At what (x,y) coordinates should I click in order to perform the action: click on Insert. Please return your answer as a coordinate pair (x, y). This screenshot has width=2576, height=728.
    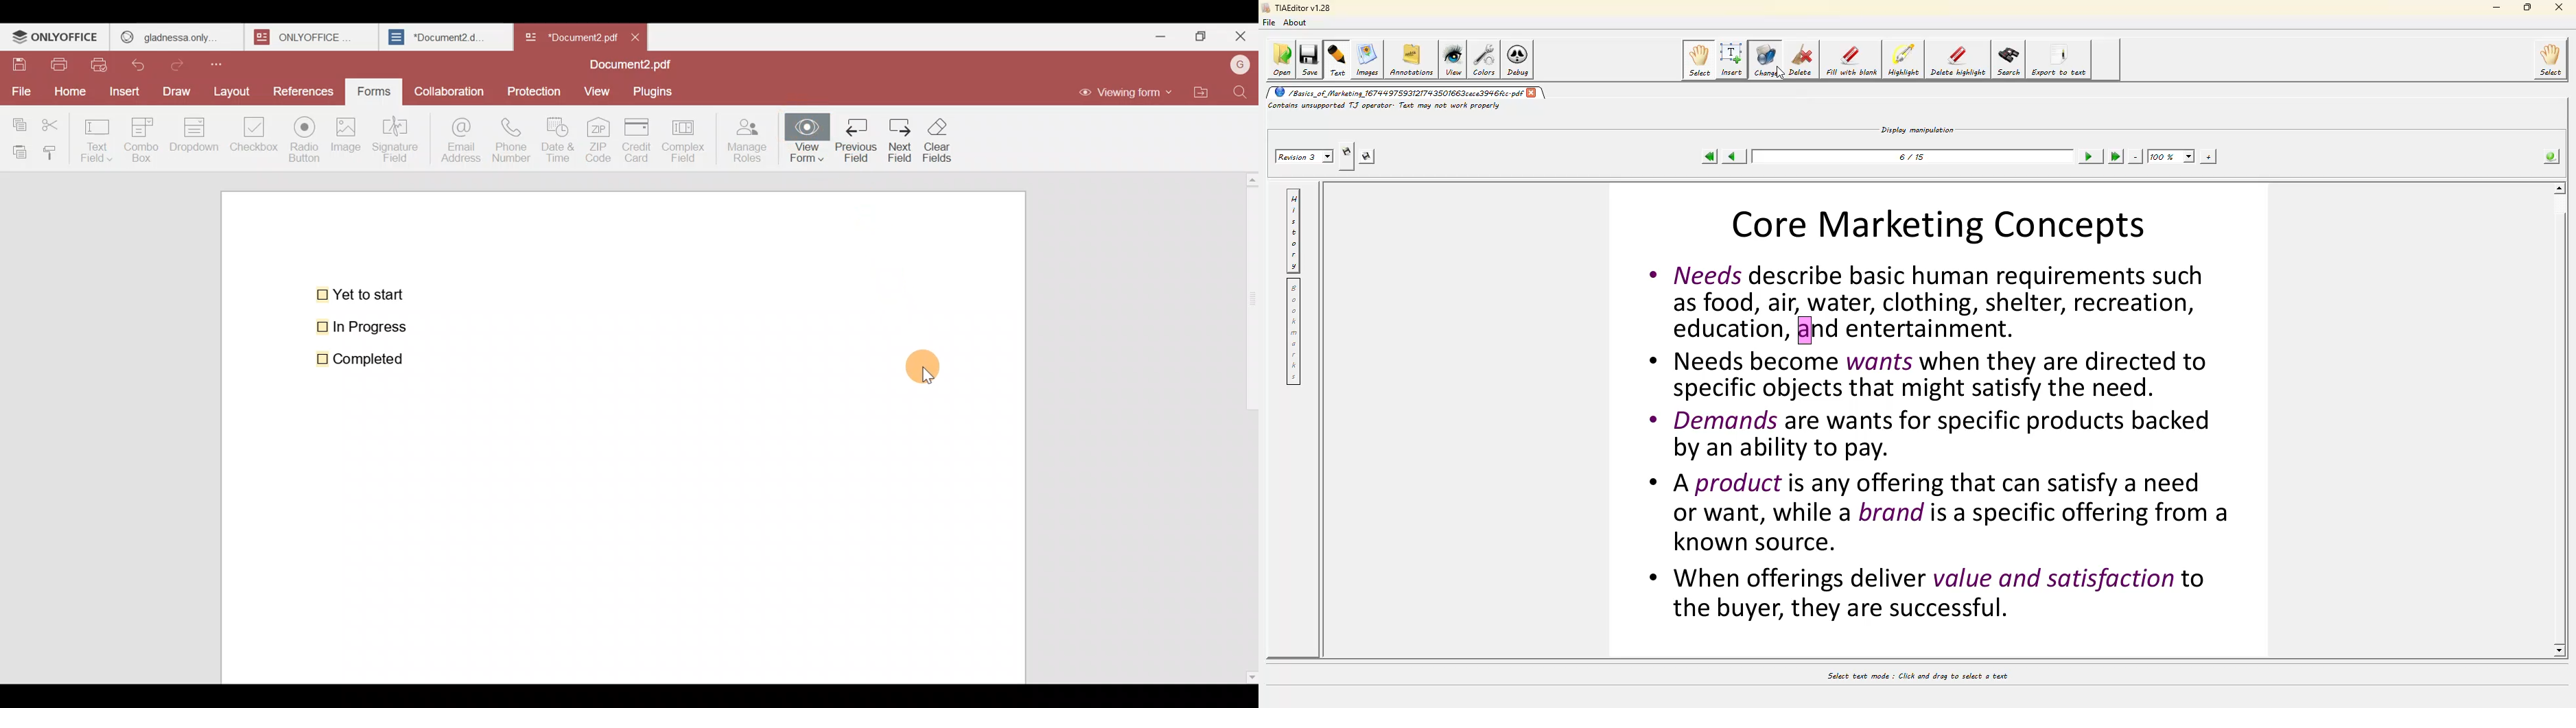
    Looking at the image, I should click on (123, 90).